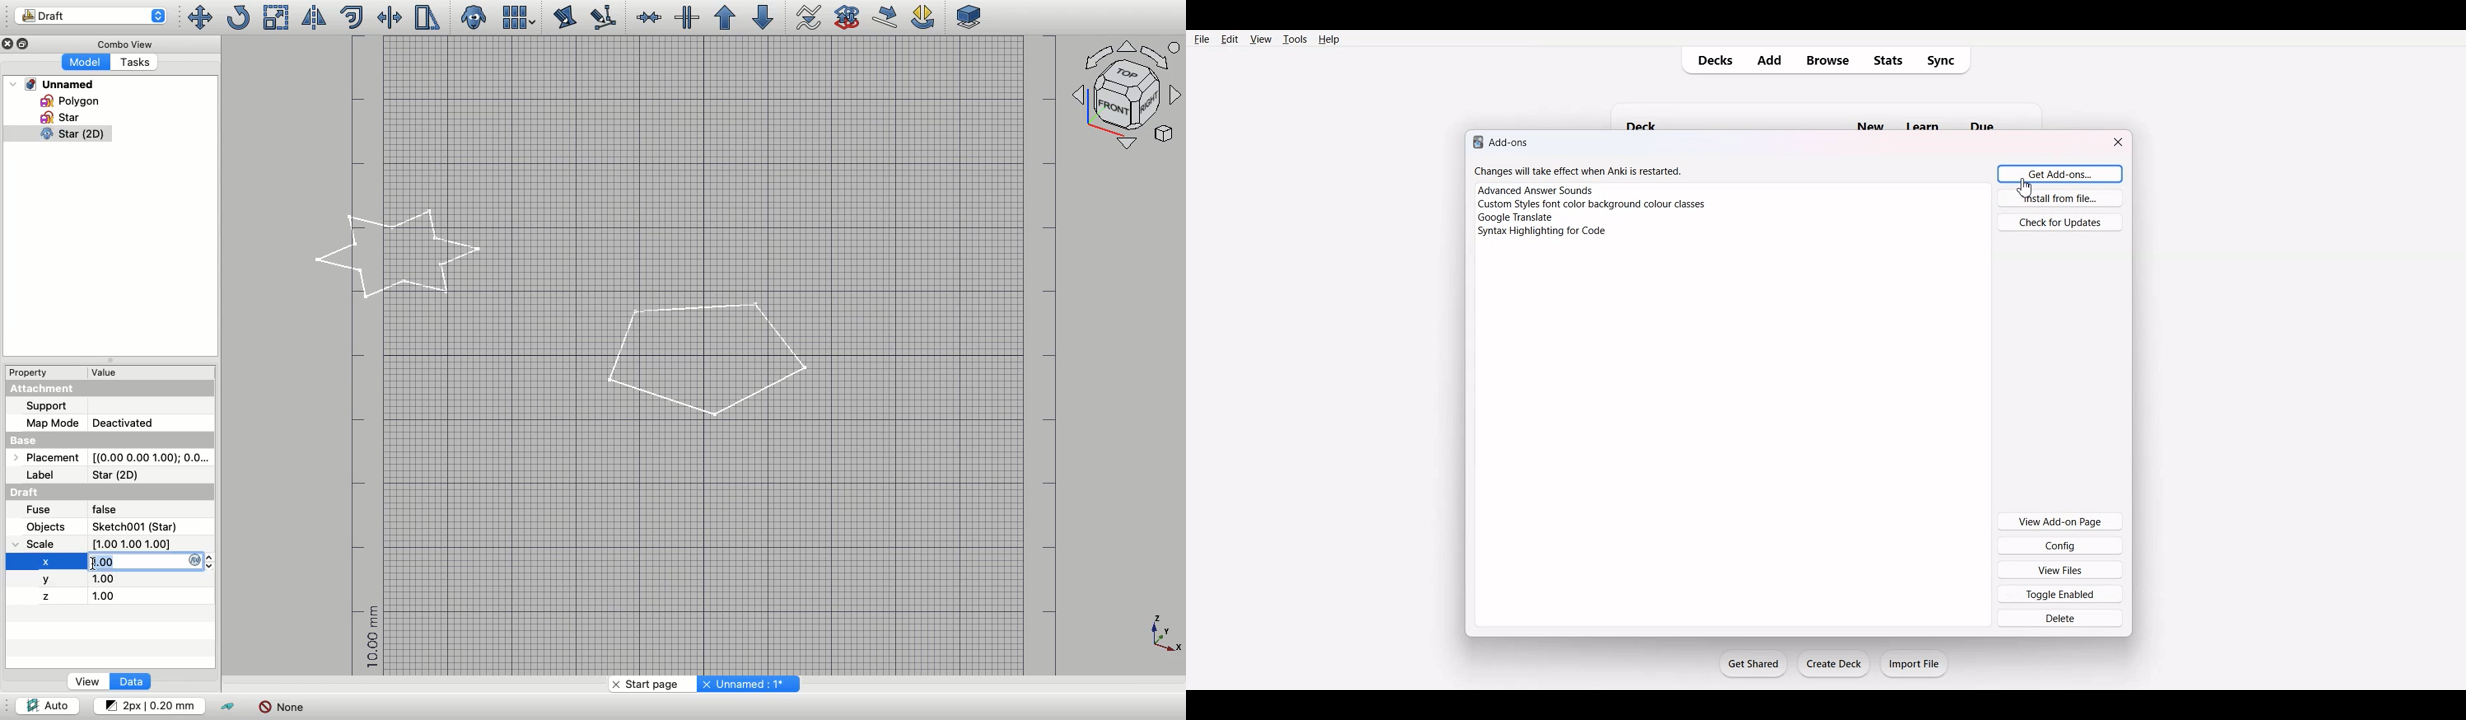 The image size is (2492, 728). What do you see at coordinates (1328, 39) in the screenshot?
I see `Help` at bounding box center [1328, 39].